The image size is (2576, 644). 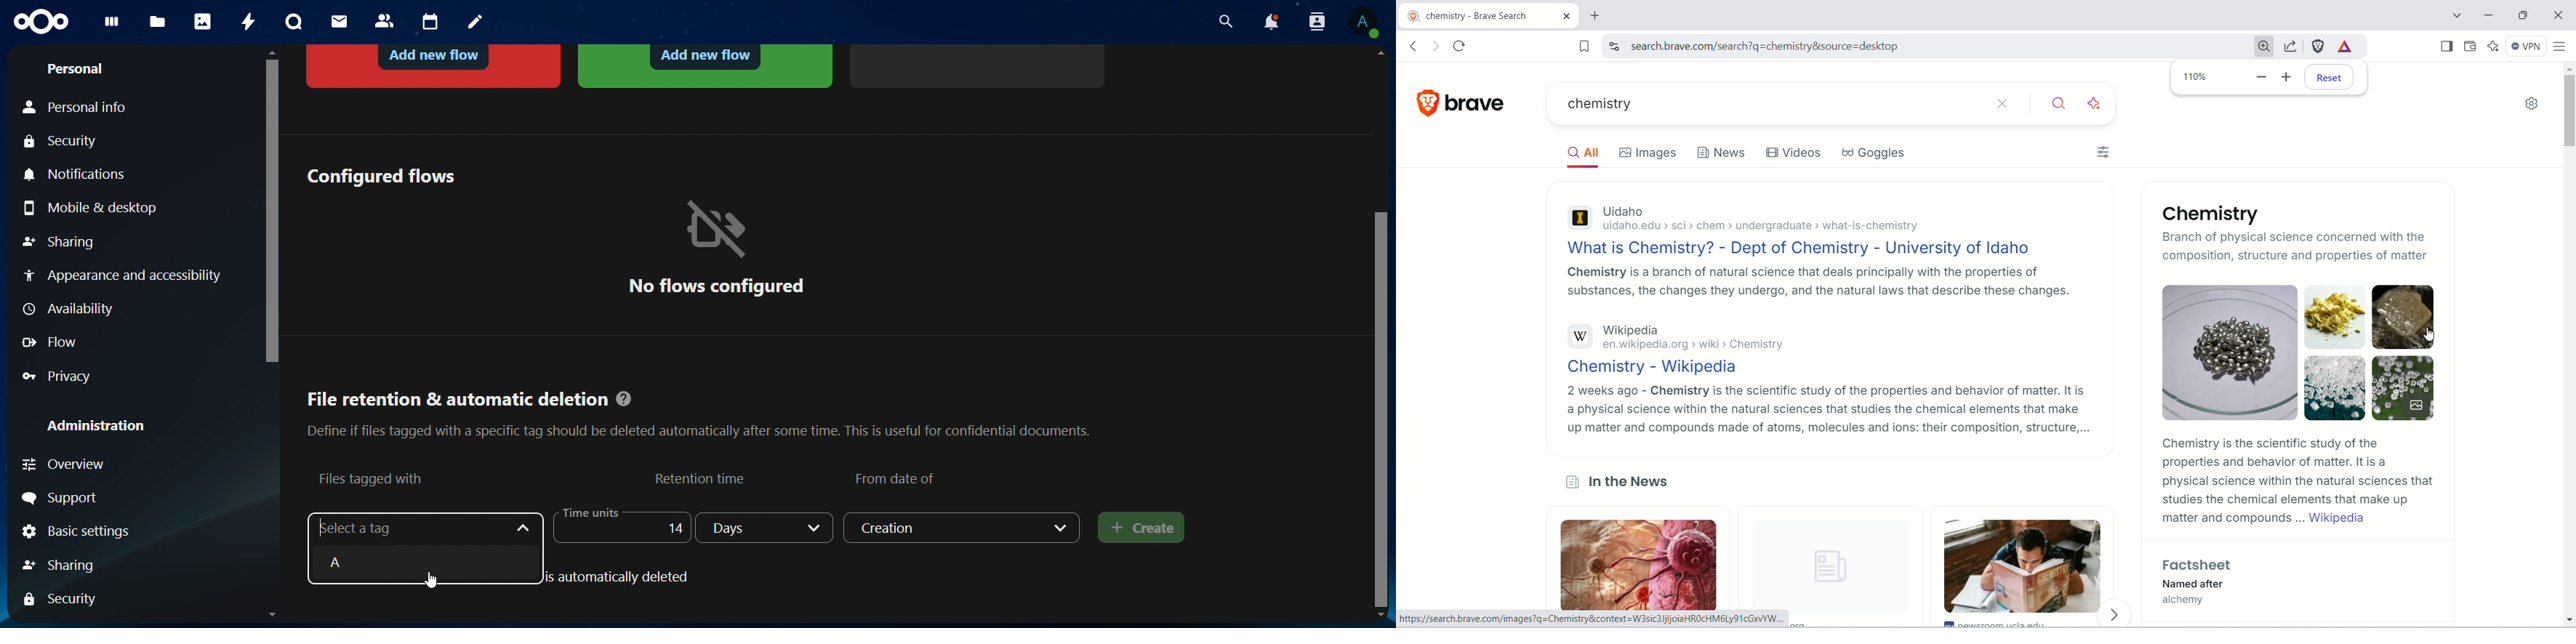 What do you see at coordinates (203, 21) in the screenshot?
I see `photos` at bounding box center [203, 21].